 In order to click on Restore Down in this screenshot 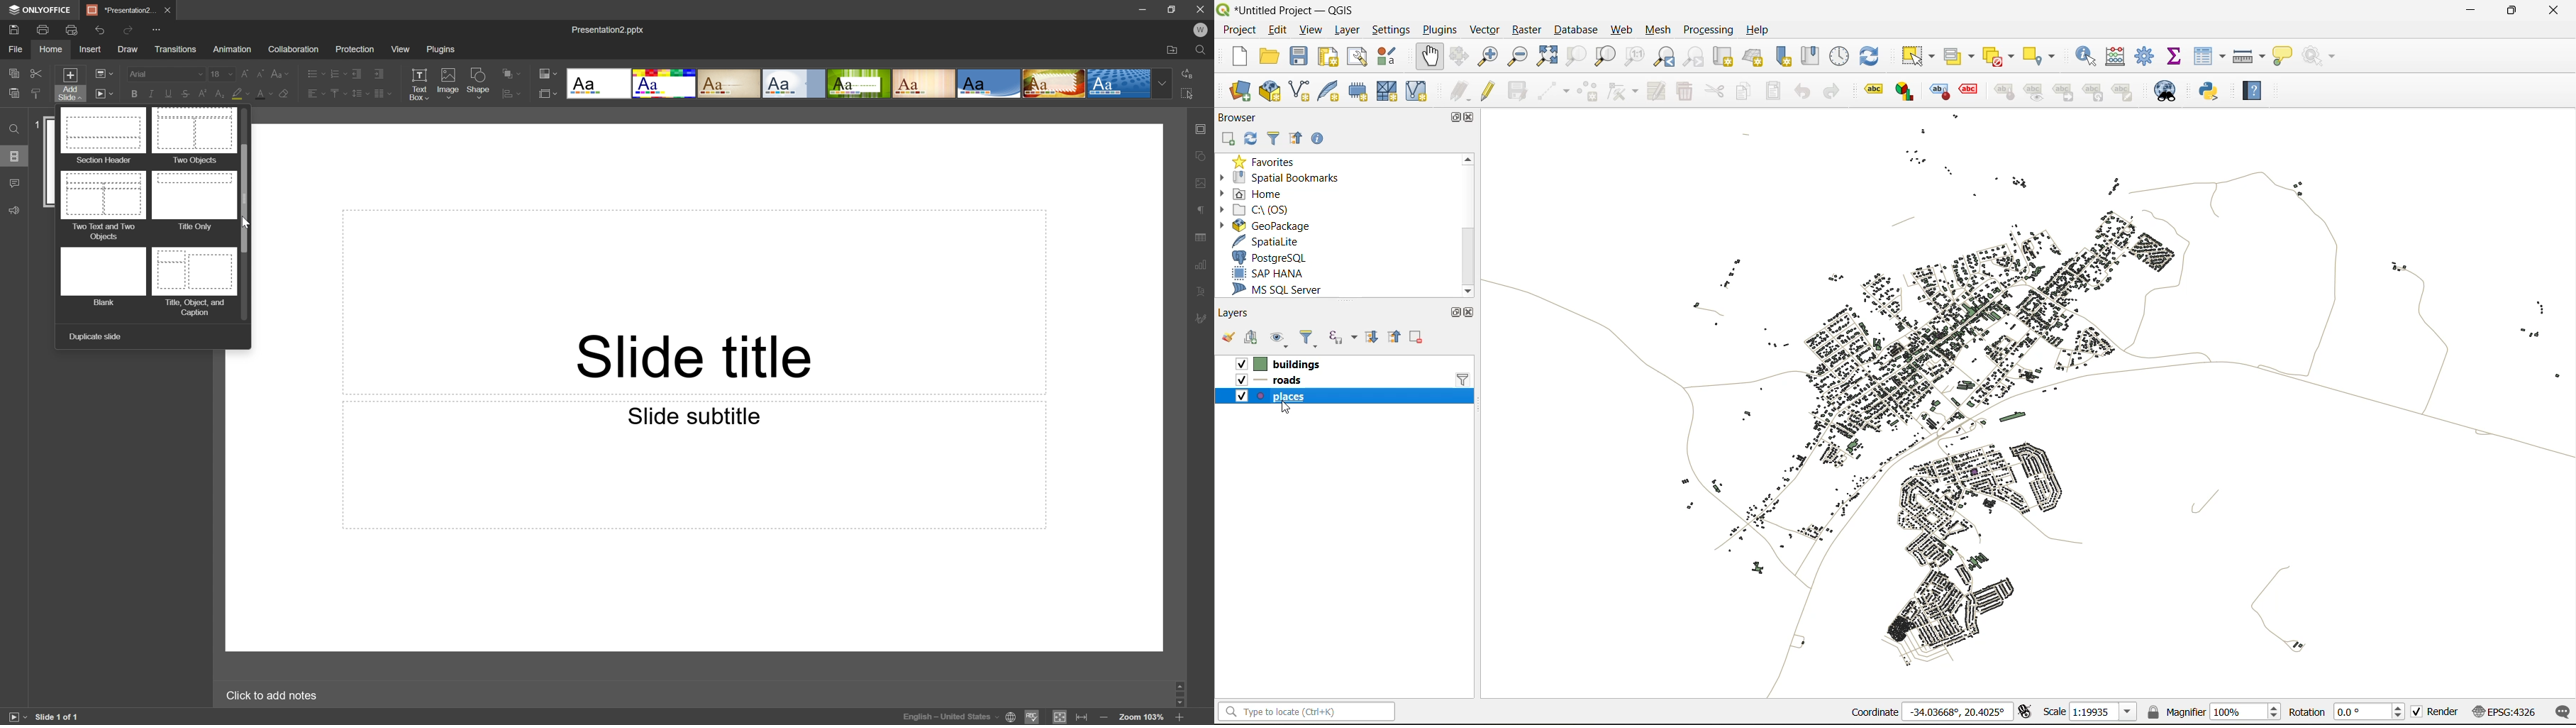, I will do `click(1172, 9)`.